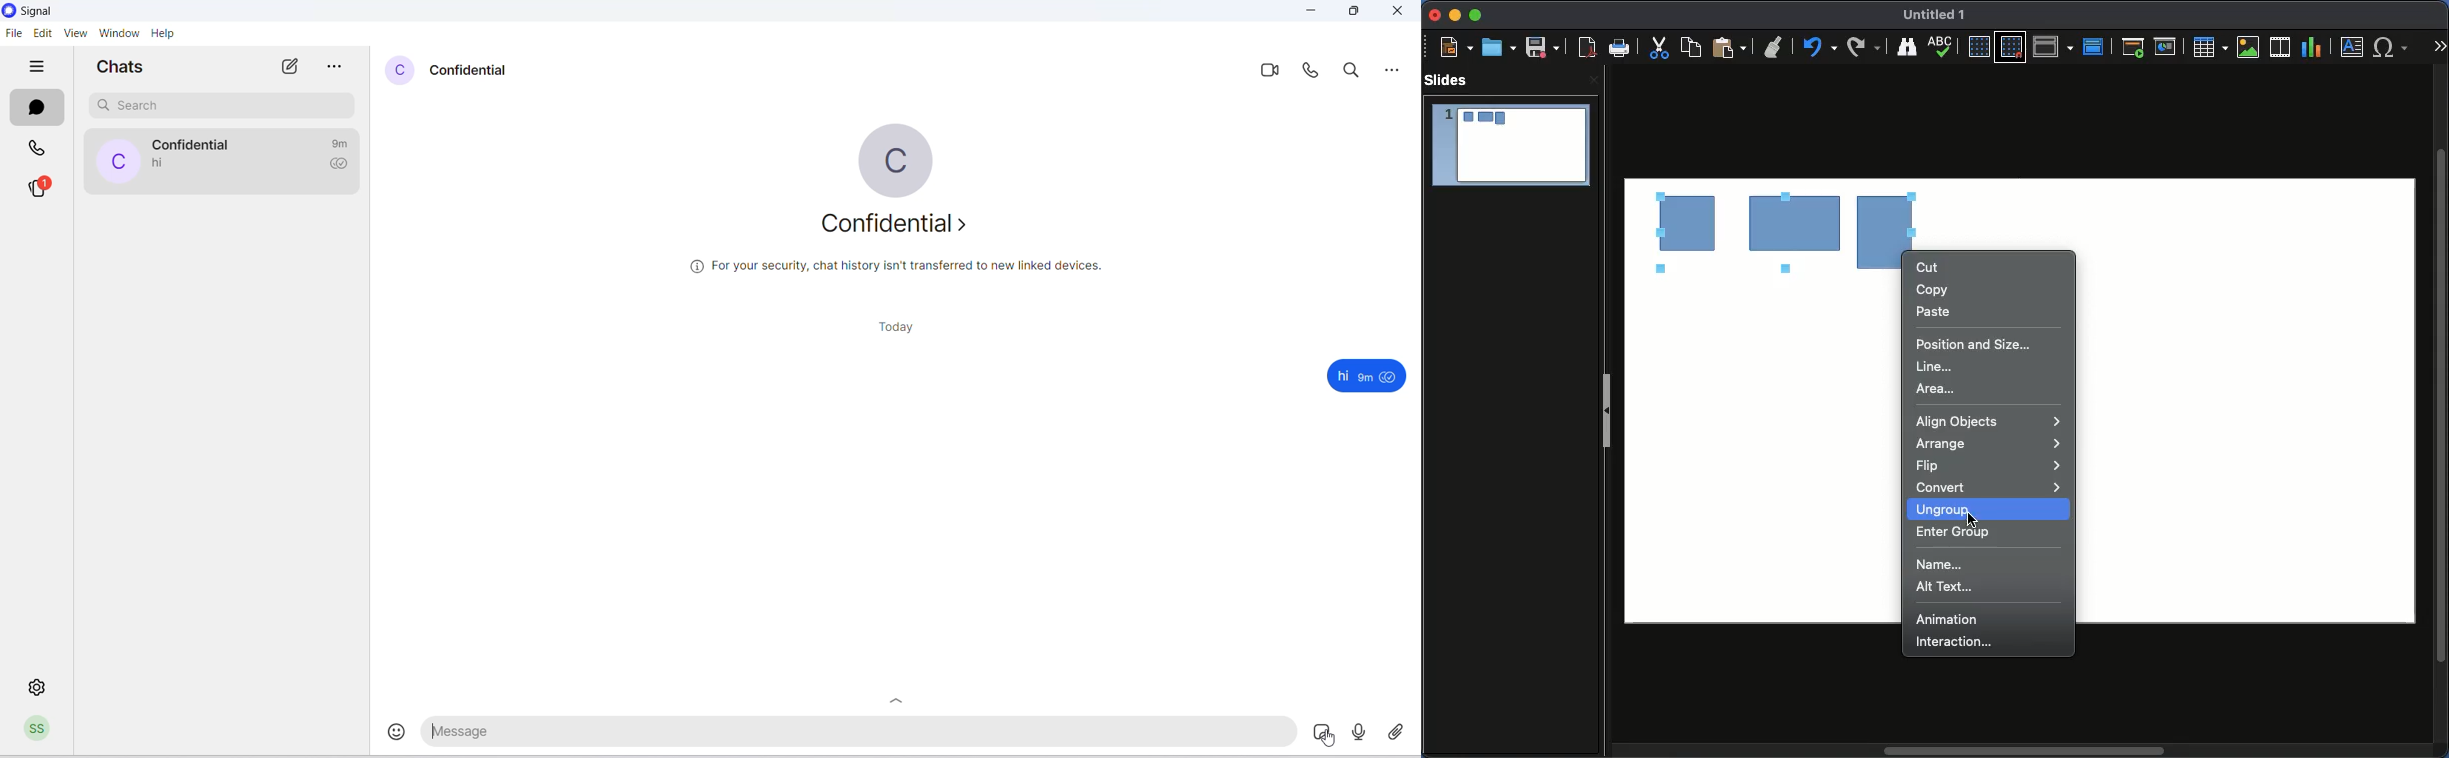  Describe the element at coordinates (1607, 414) in the screenshot. I see `Slide panel` at that location.